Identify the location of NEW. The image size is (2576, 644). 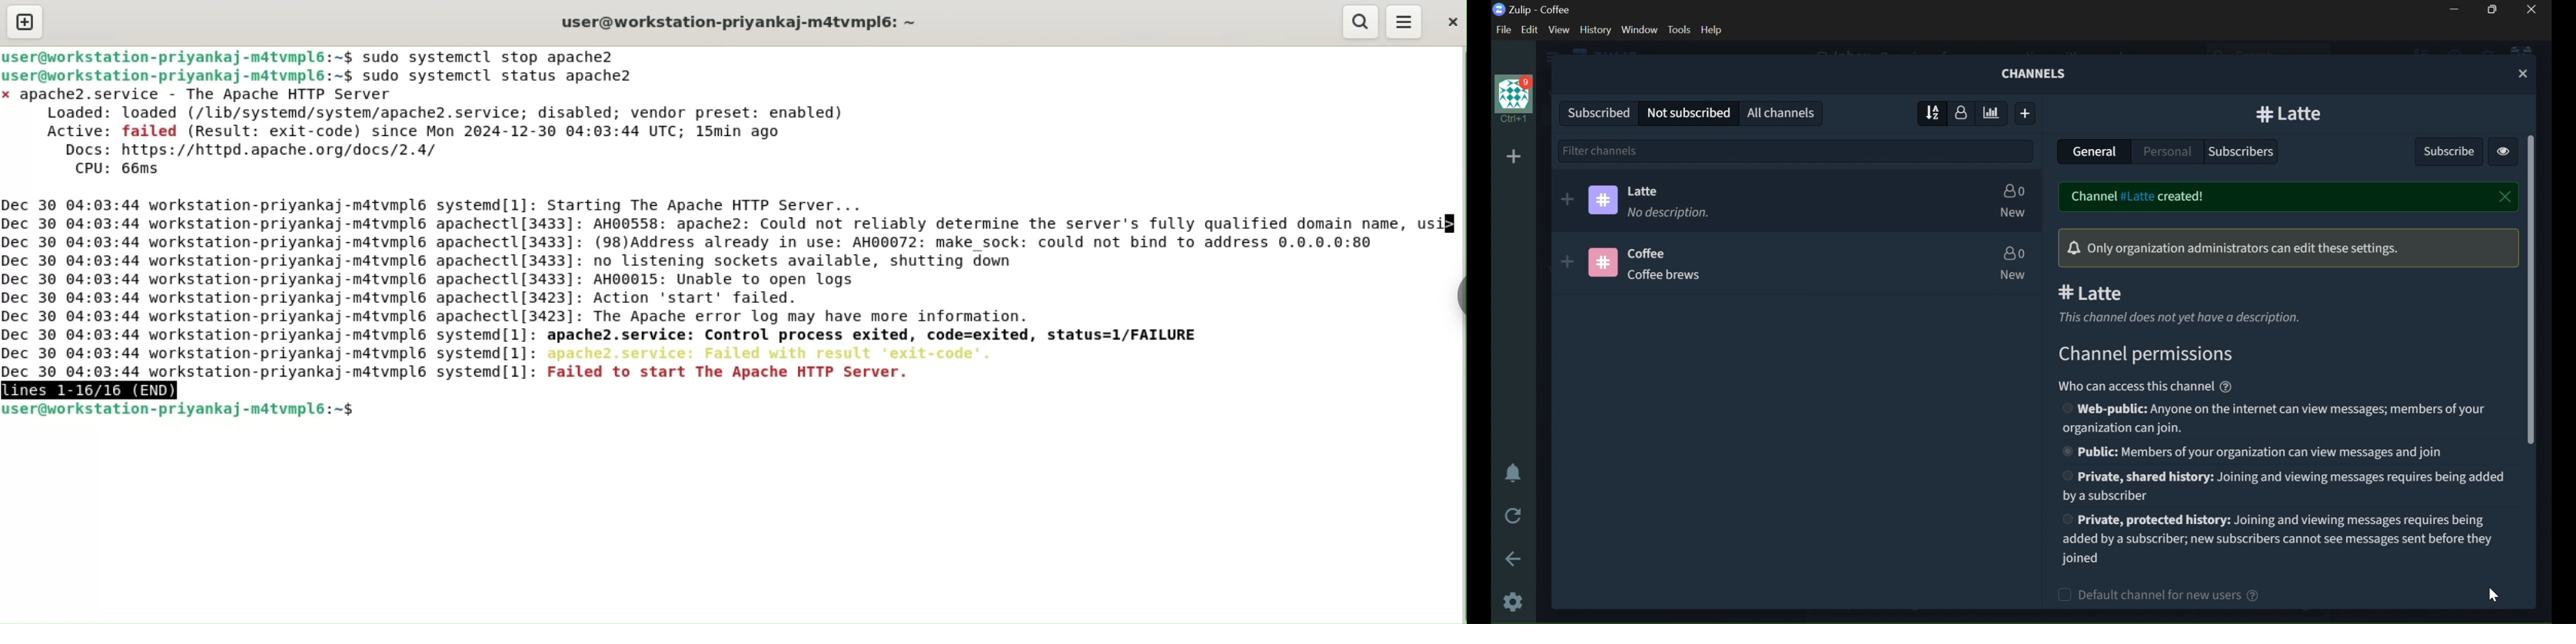
(2014, 275).